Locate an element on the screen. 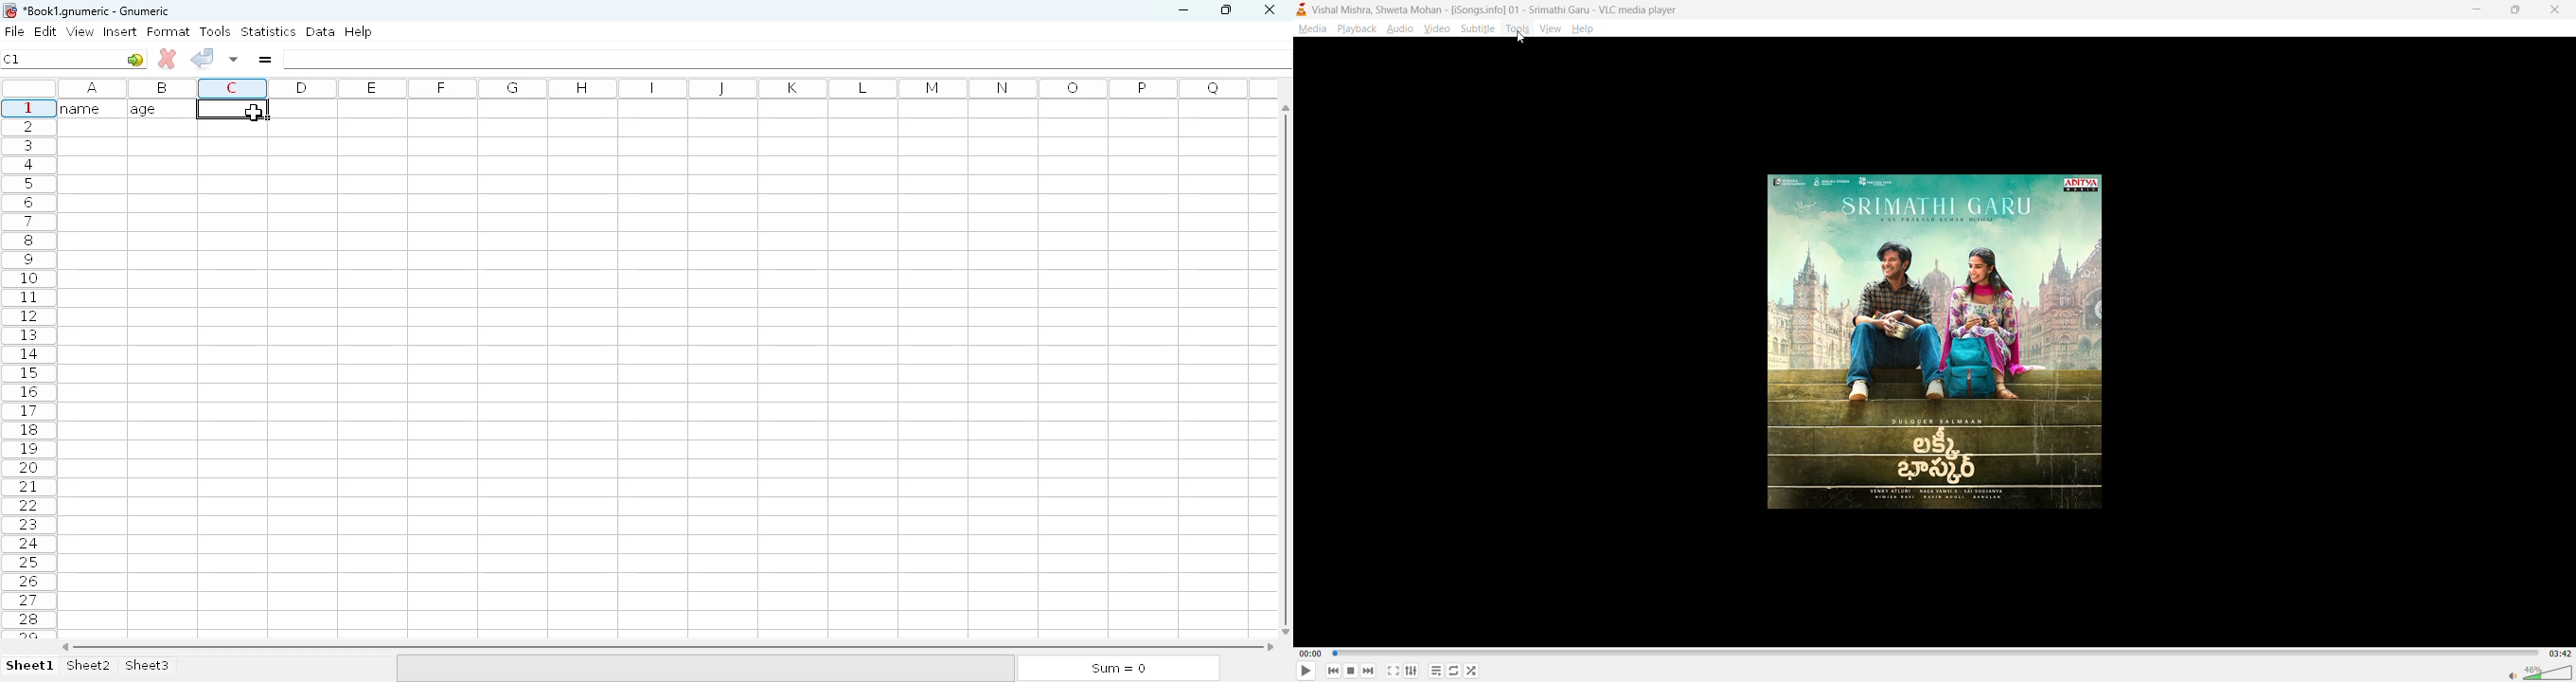 The width and height of the screenshot is (2576, 700). insert is located at coordinates (120, 31).